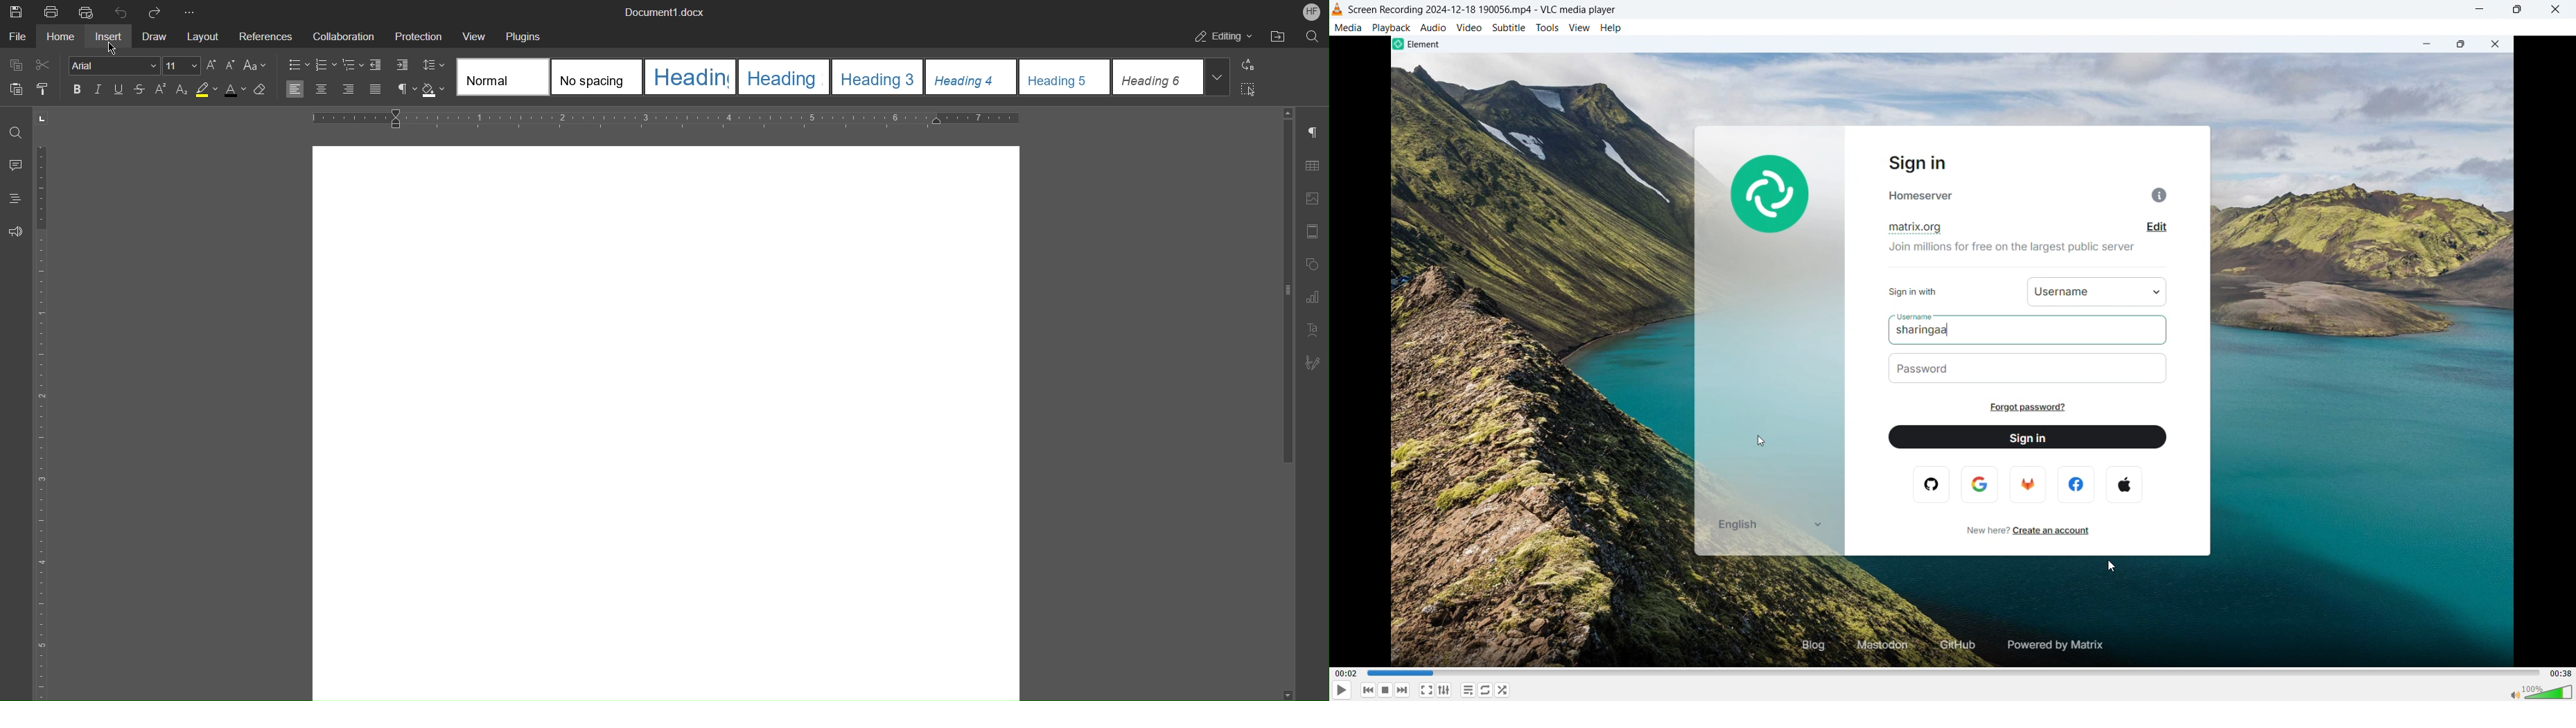 This screenshot has height=728, width=2576. What do you see at coordinates (1250, 89) in the screenshot?
I see `Select All` at bounding box center [1250, 89].